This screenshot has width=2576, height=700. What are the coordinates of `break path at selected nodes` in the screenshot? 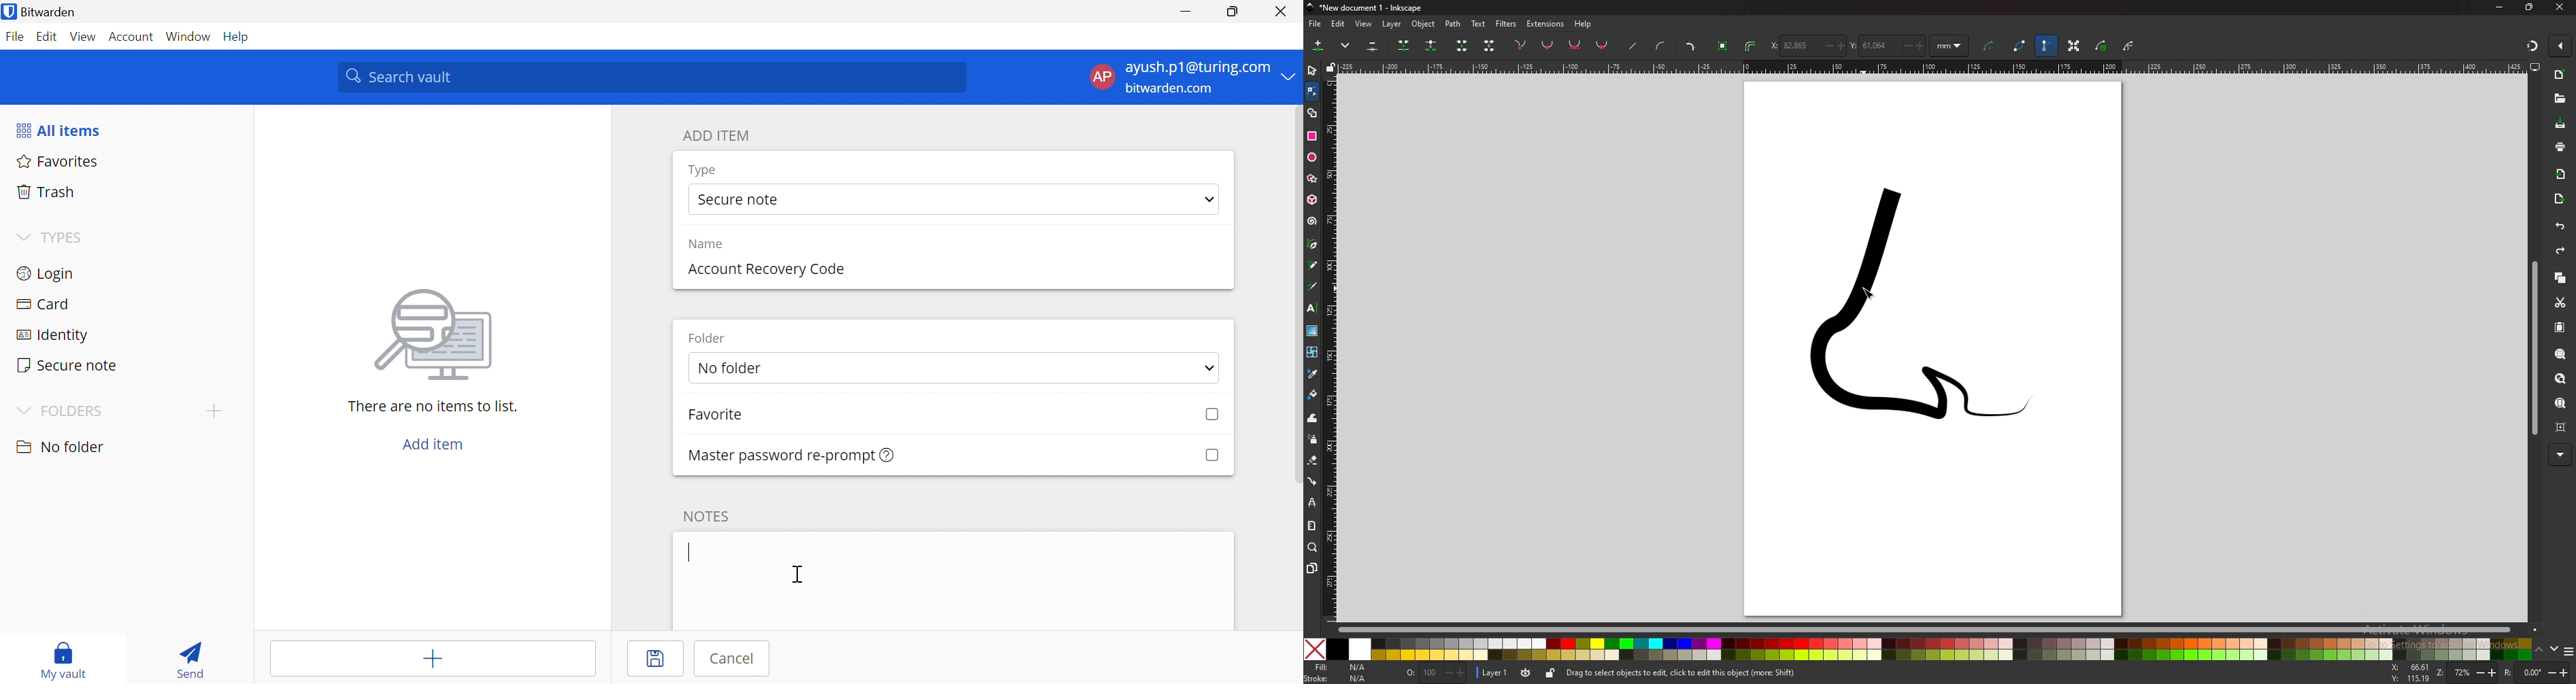 It's located at (1431, 46).